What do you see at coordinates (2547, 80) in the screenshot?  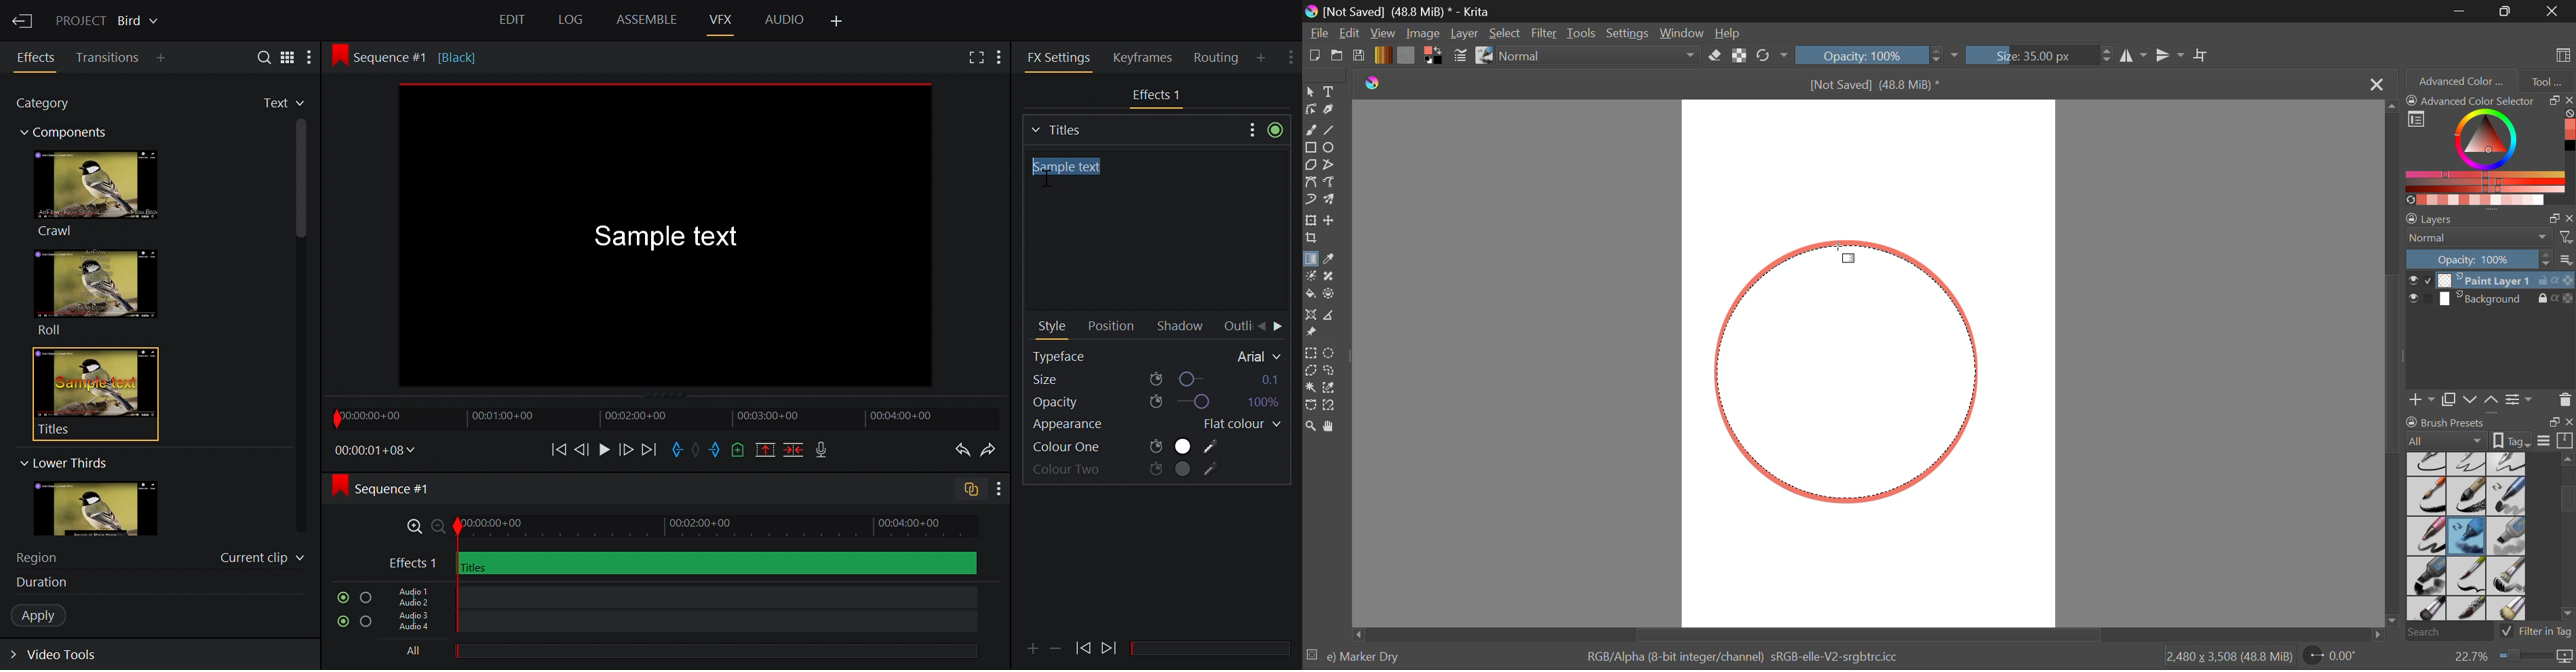 I see `Tool` at bounding box center [2547, 80].